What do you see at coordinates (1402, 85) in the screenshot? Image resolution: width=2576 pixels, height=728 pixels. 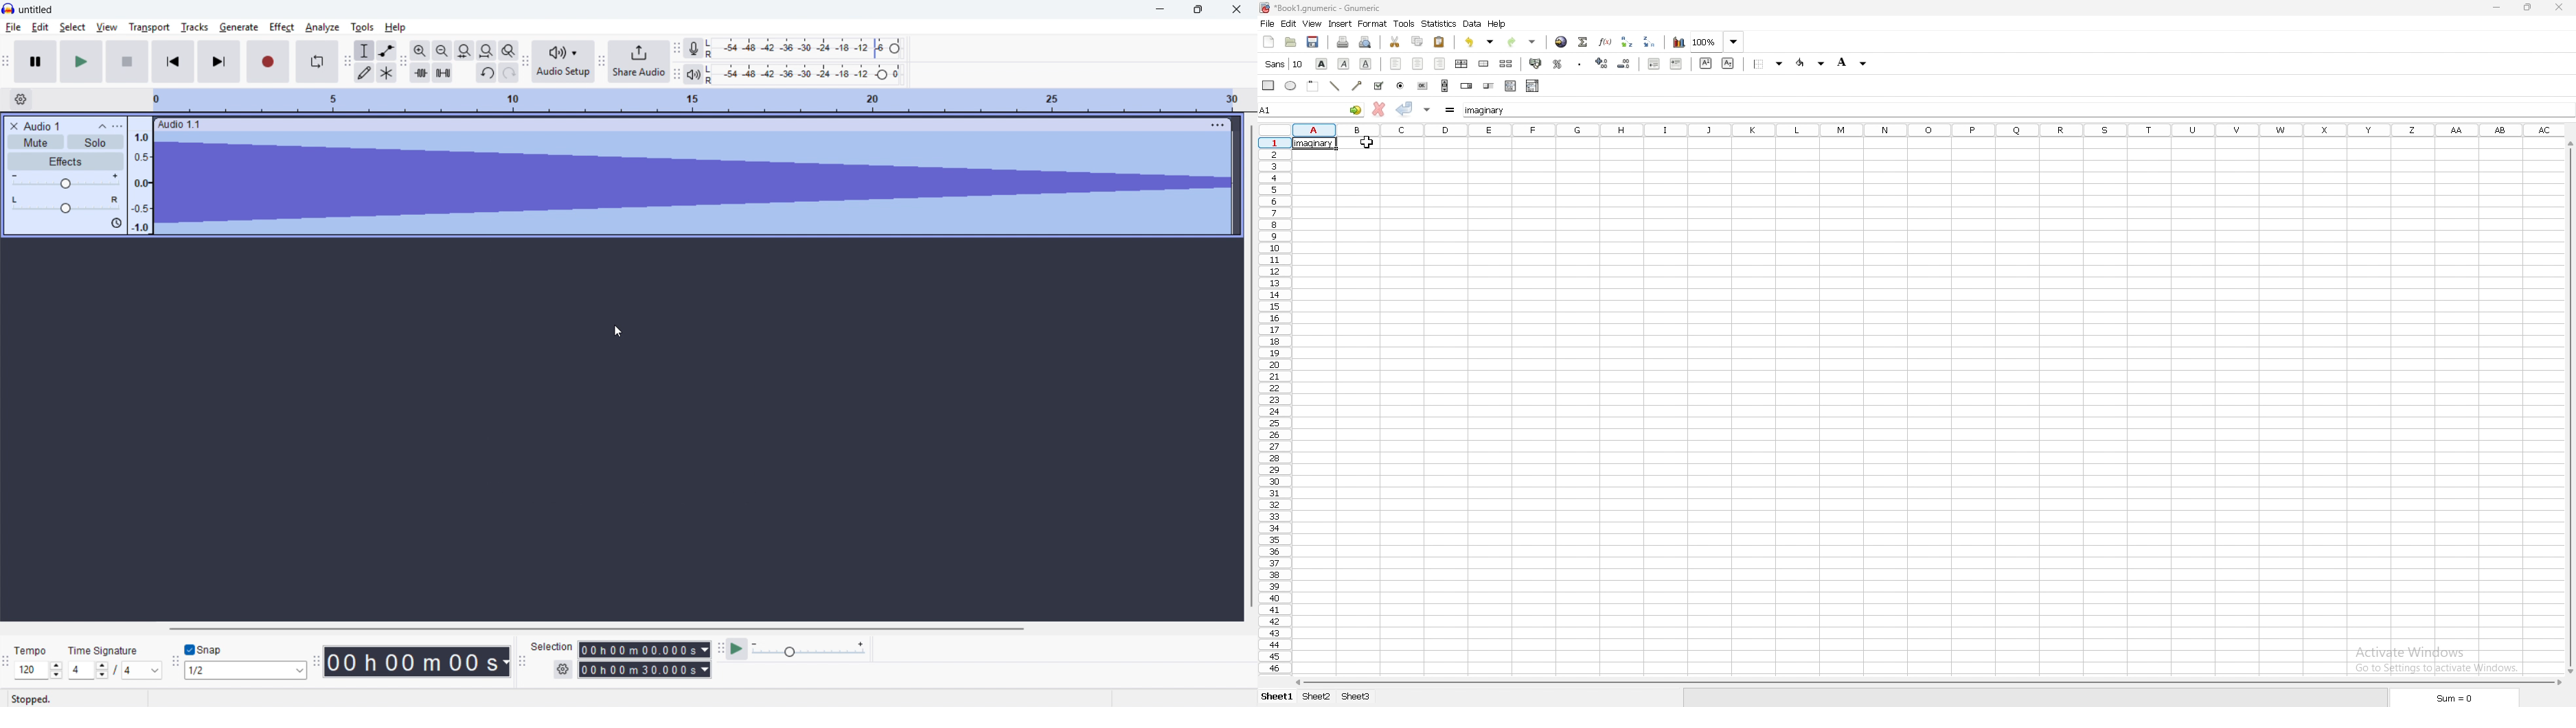 I see `radio button` at bounding box center [1402, 85].